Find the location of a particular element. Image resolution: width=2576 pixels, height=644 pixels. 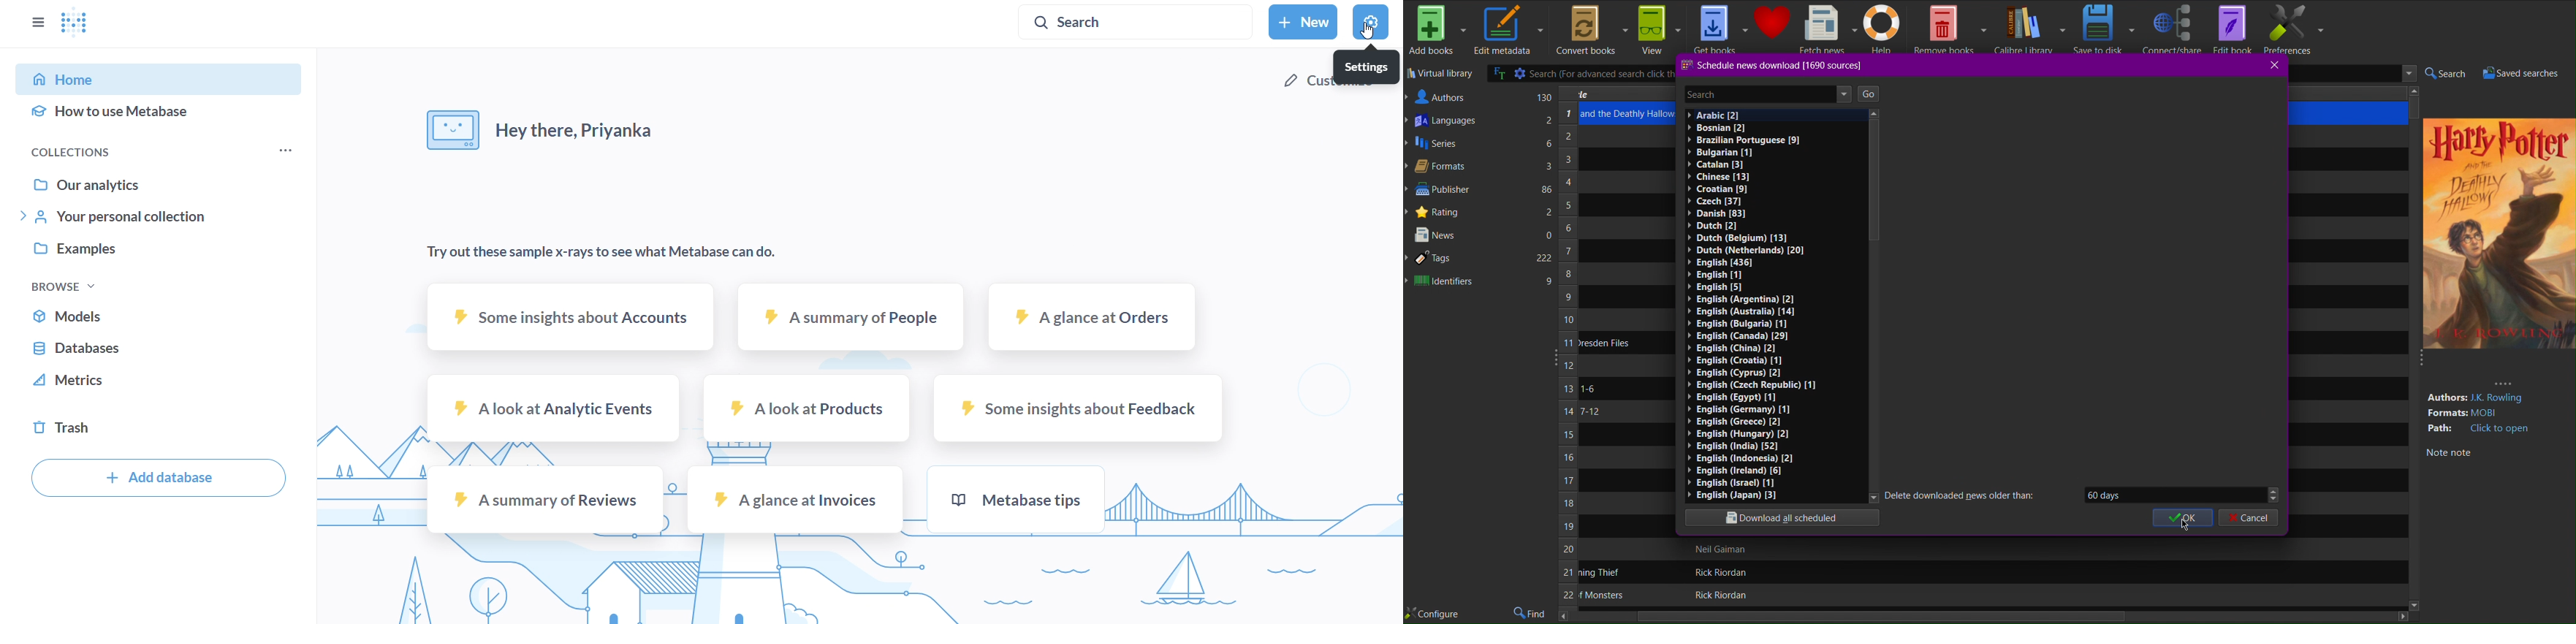

View is located at coordinates (1659, 29).